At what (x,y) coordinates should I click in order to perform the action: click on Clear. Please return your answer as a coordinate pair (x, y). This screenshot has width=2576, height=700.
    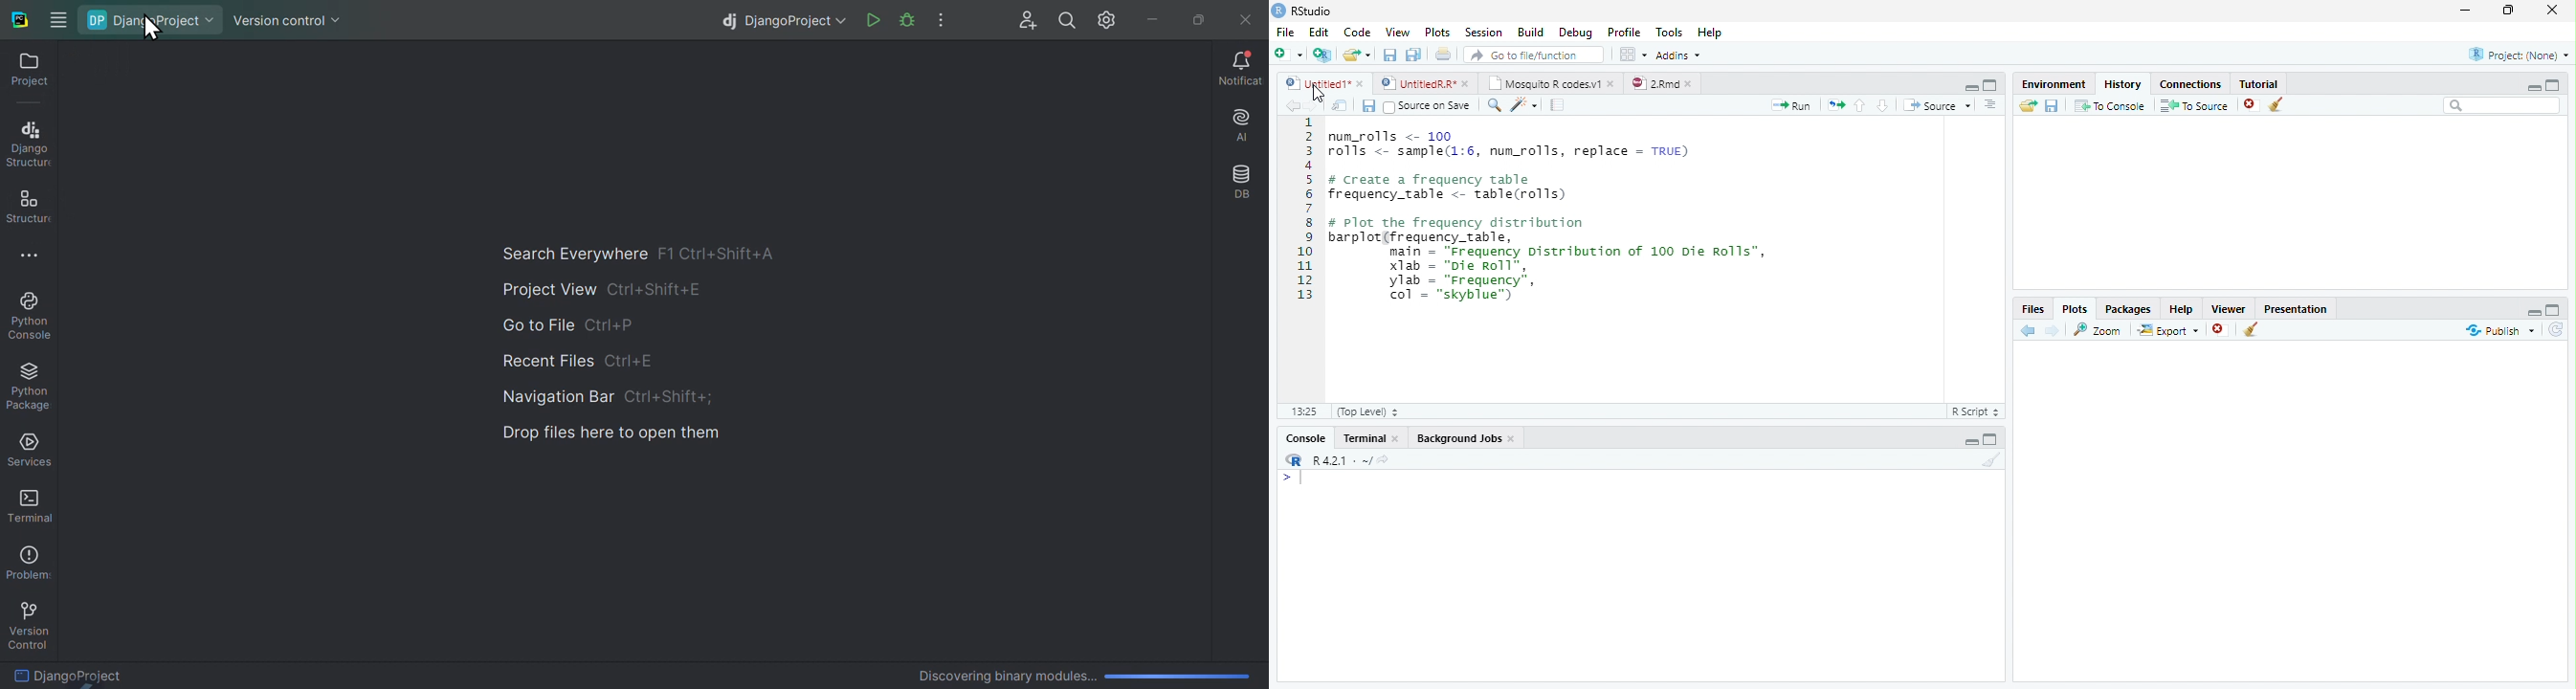
    Looking at the image, I should click on (2251, 329).